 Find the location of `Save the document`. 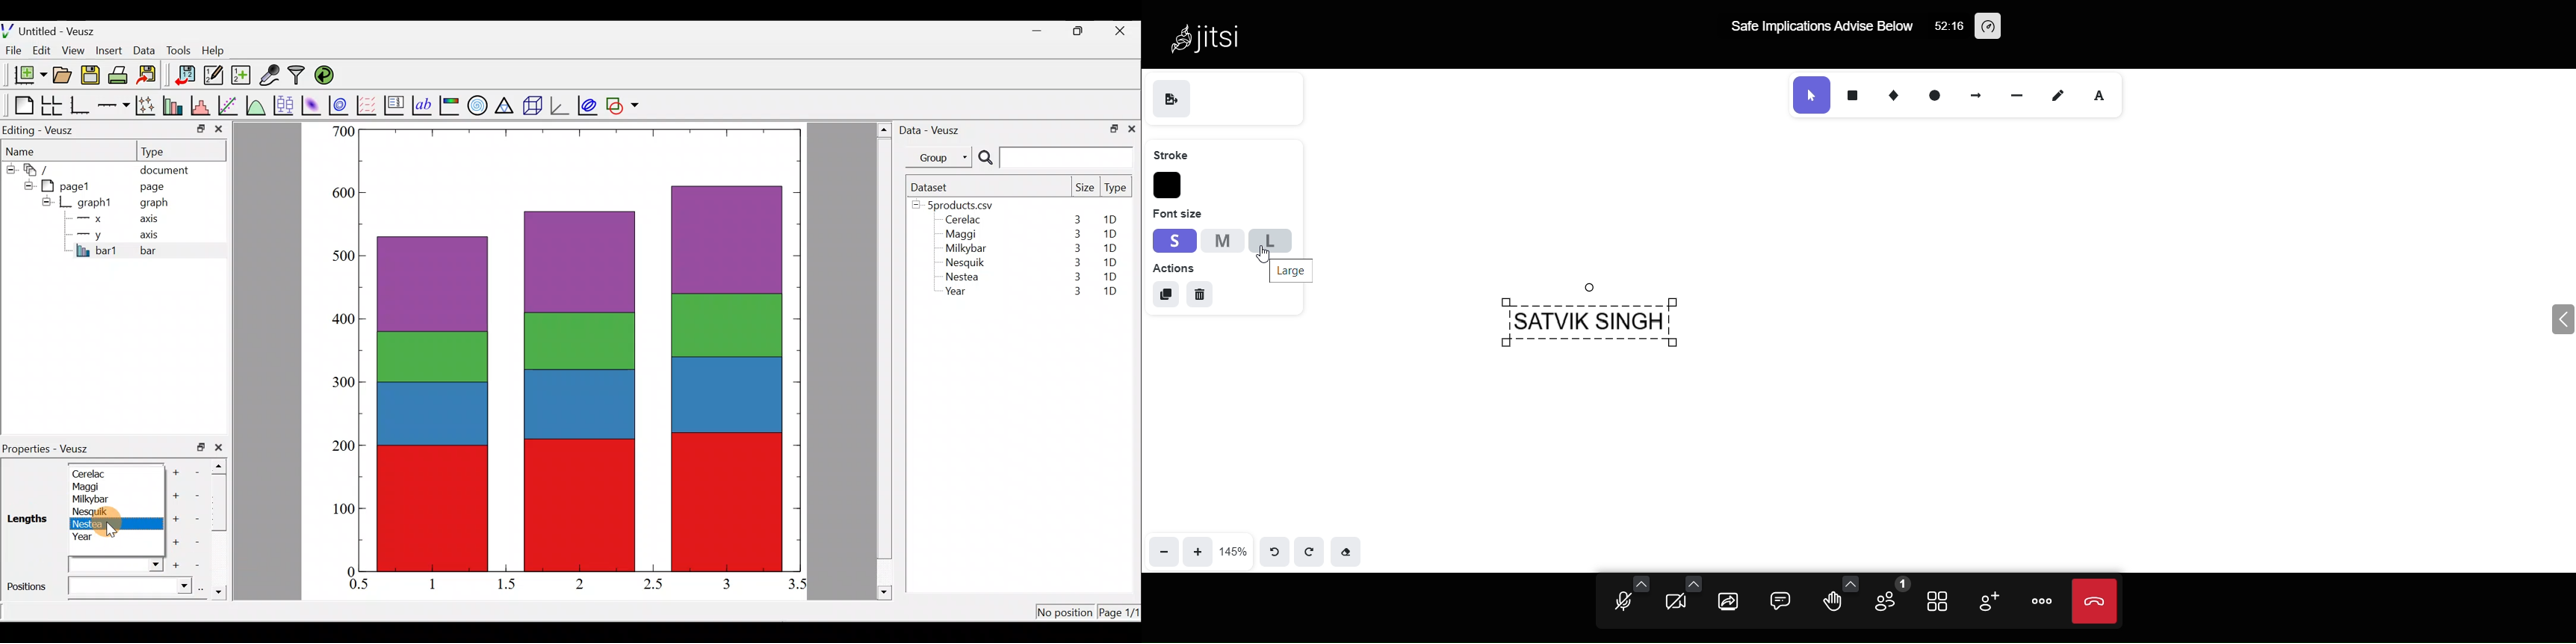

Save the document is located at coordinates (92, 77).